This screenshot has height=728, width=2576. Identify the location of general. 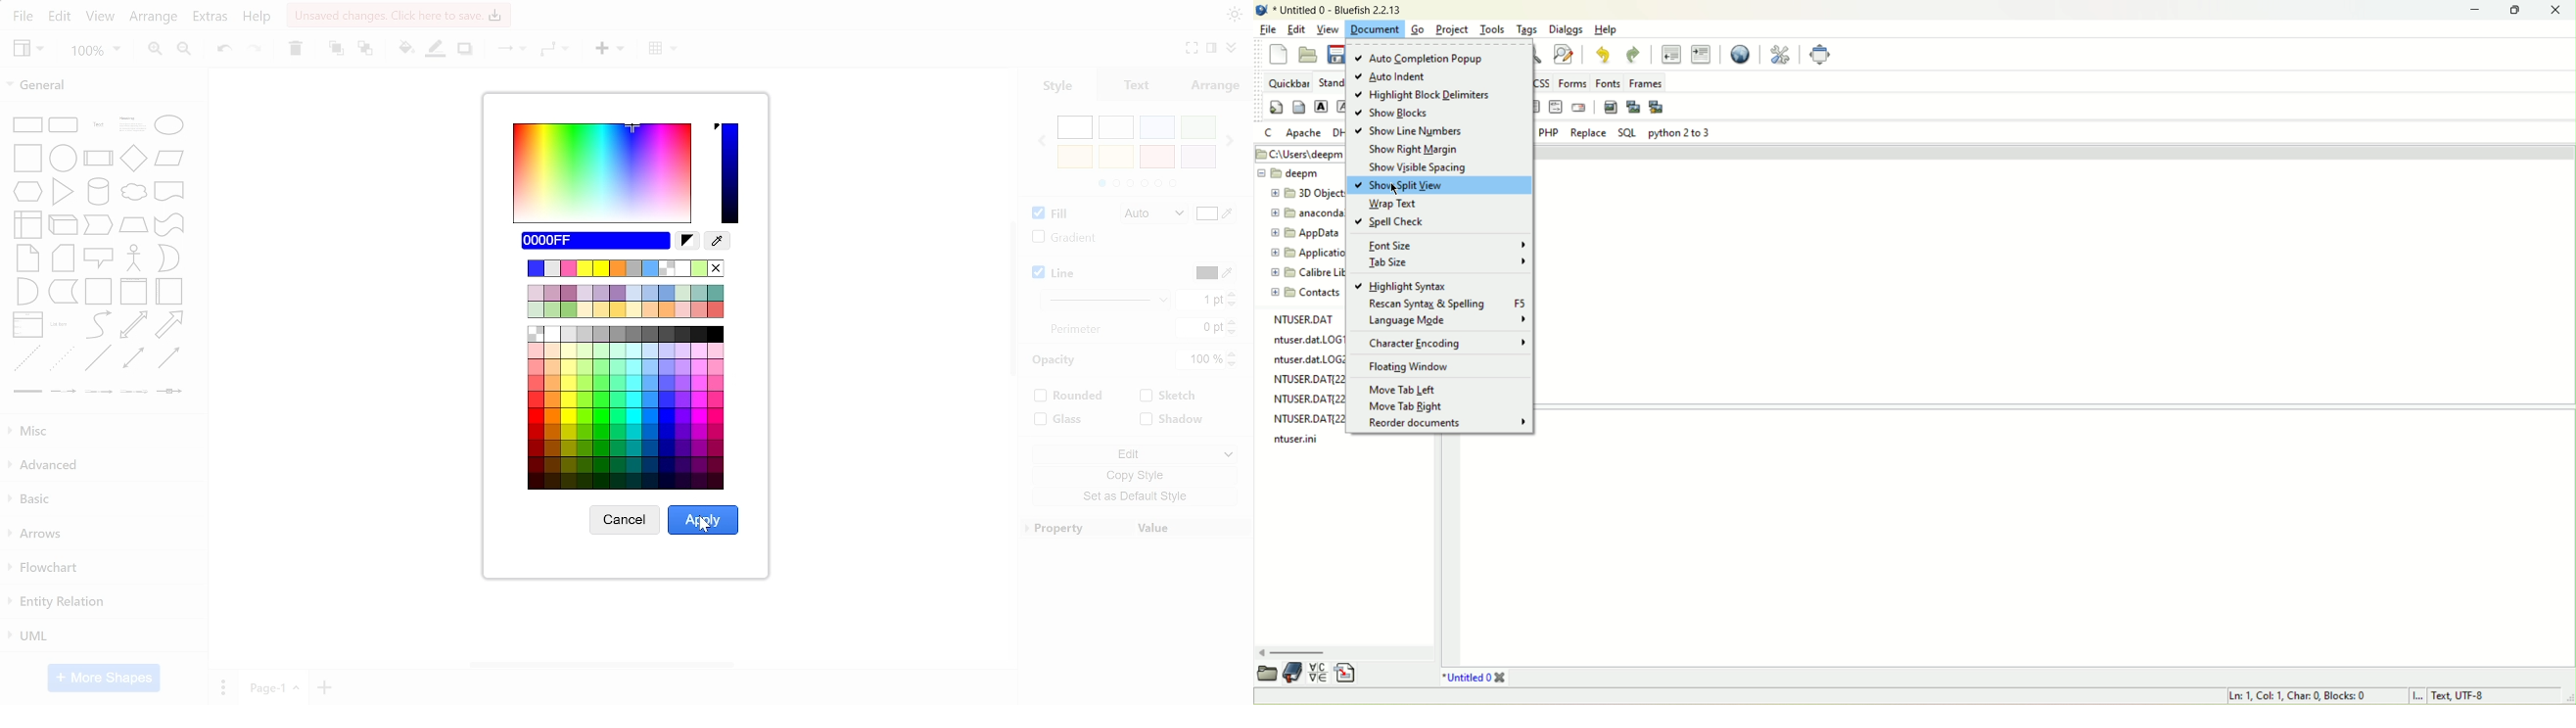
(102, 83).